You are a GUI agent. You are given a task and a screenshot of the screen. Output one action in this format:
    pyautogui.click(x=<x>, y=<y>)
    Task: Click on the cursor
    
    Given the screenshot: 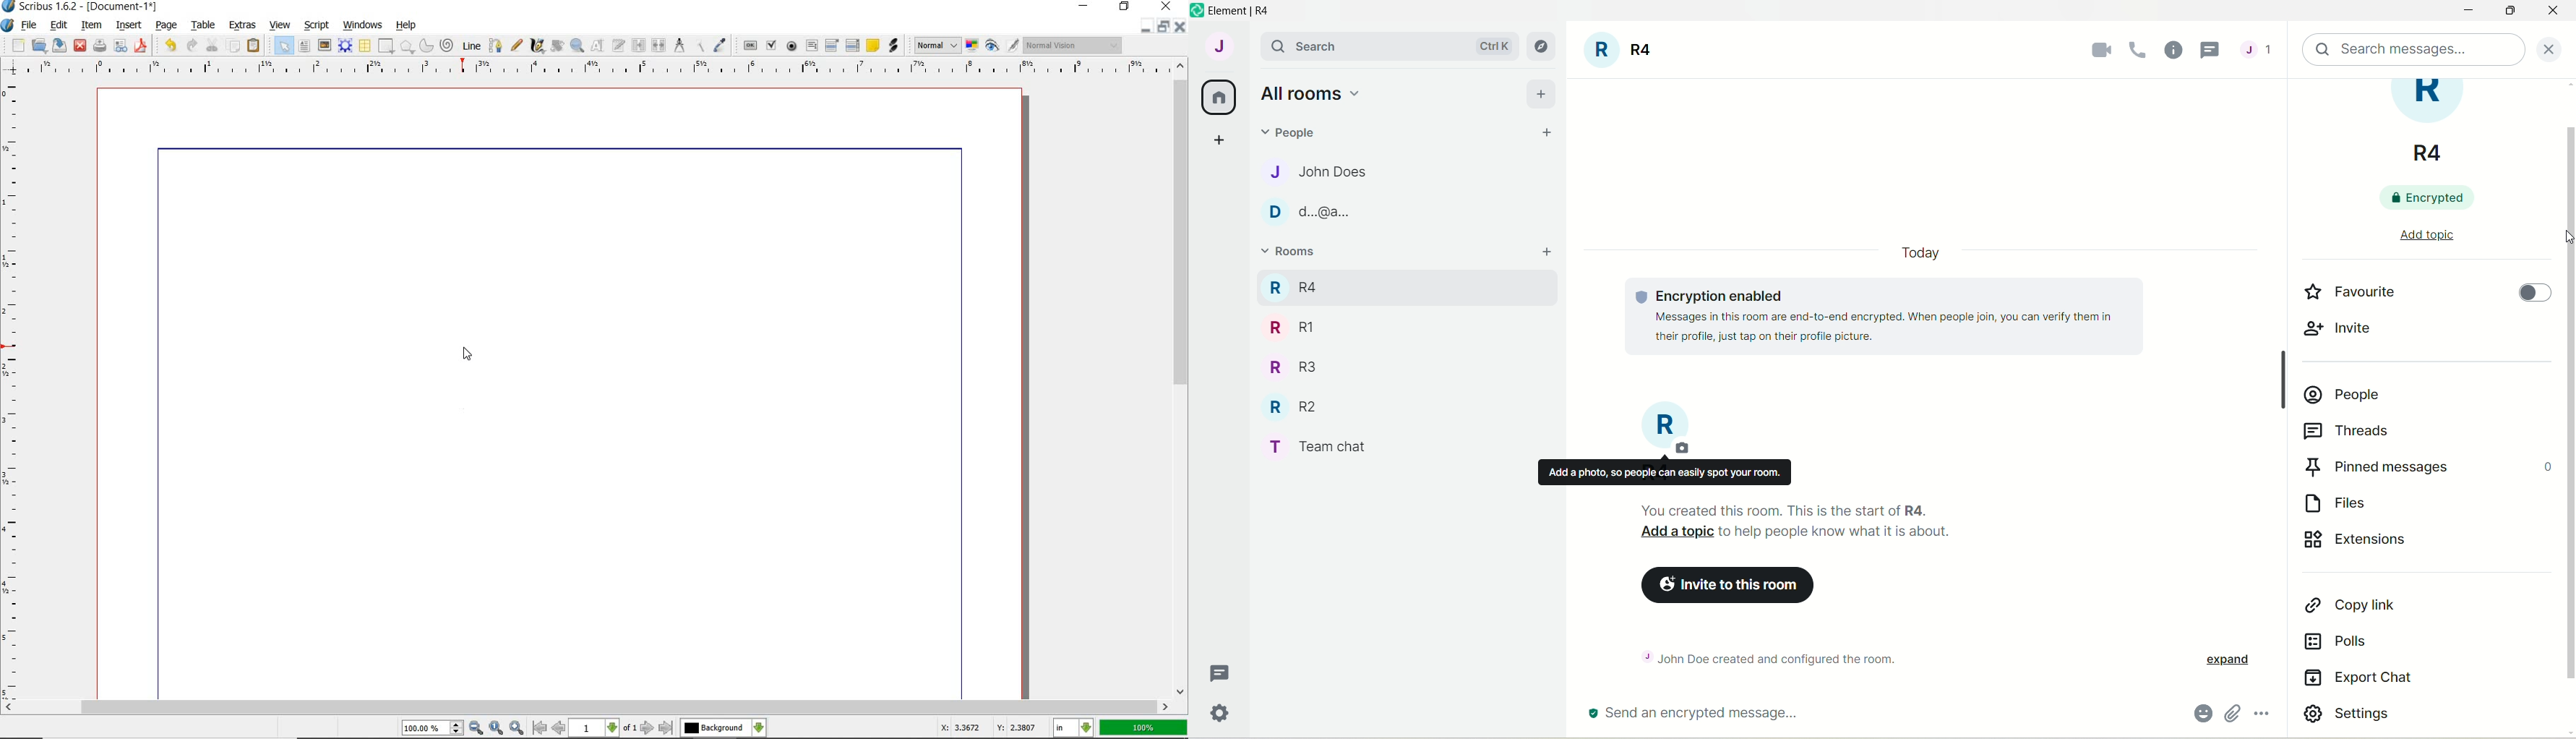 What is the action you would take?
    pyautogui.click(x=2212, y=51)
    